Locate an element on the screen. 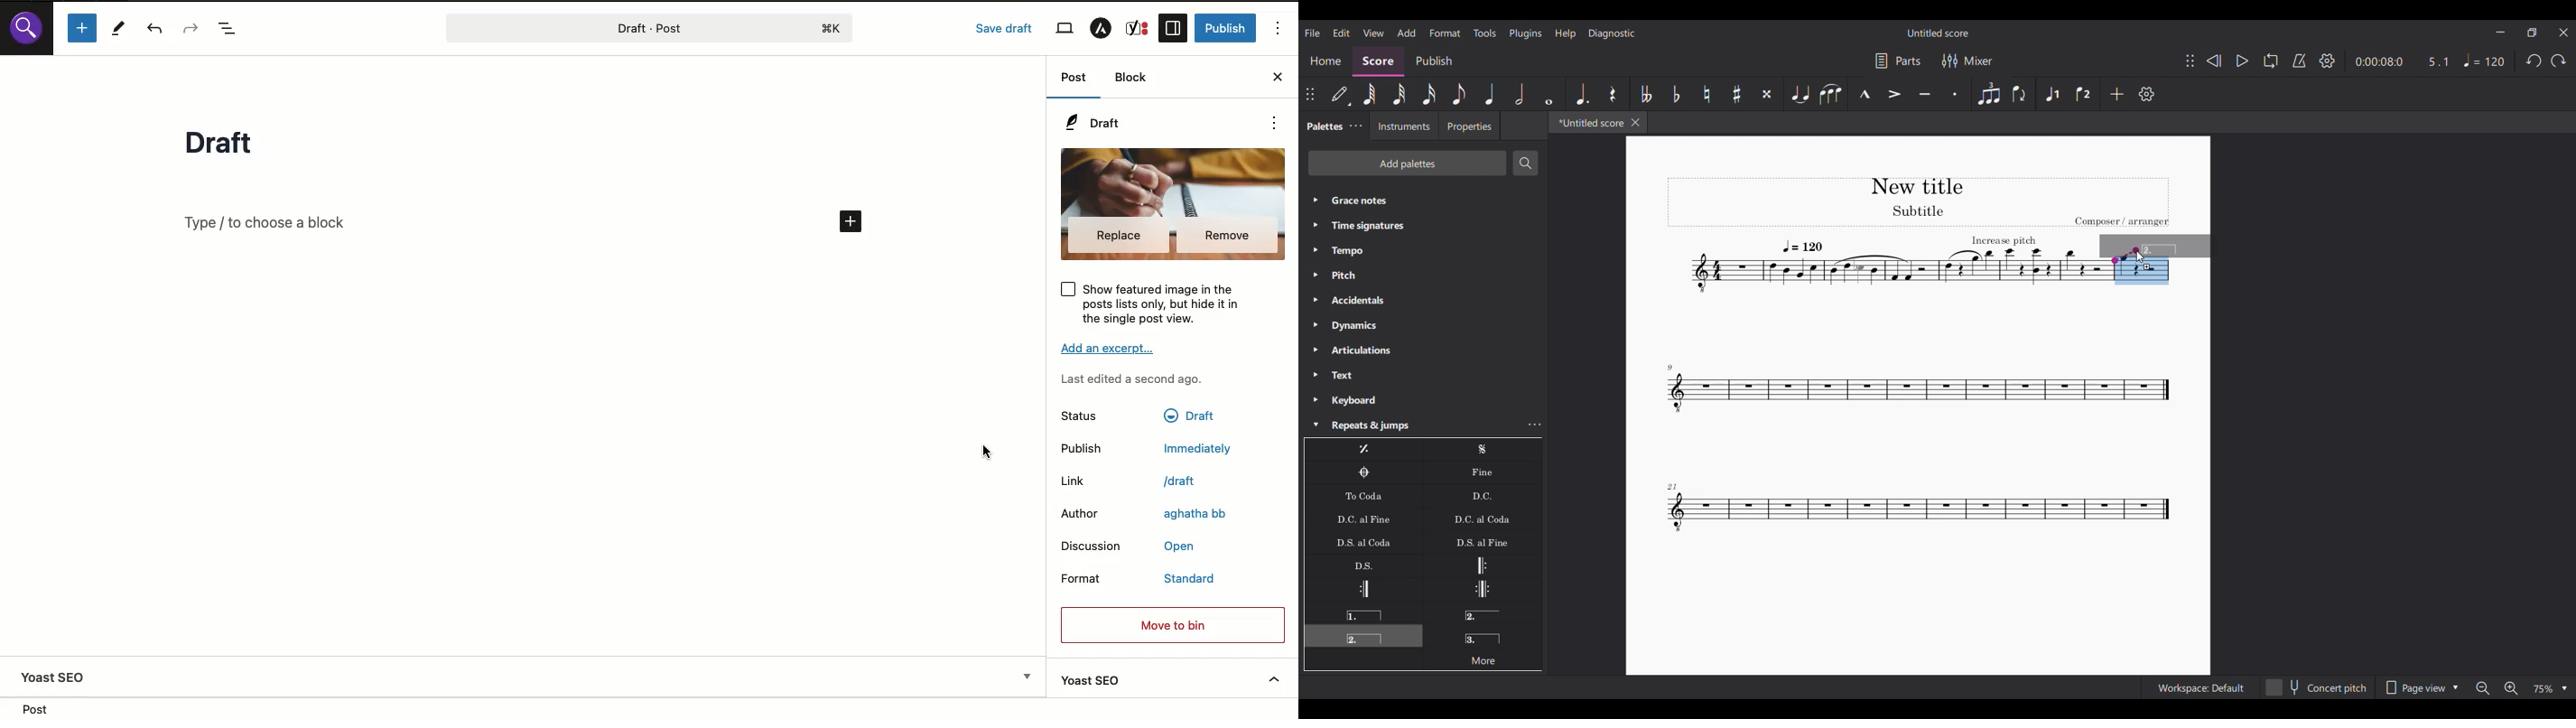 Image resolution: width=2576 pixels, height=728 pixels. Cursor is located at coordinates (2141, 256).